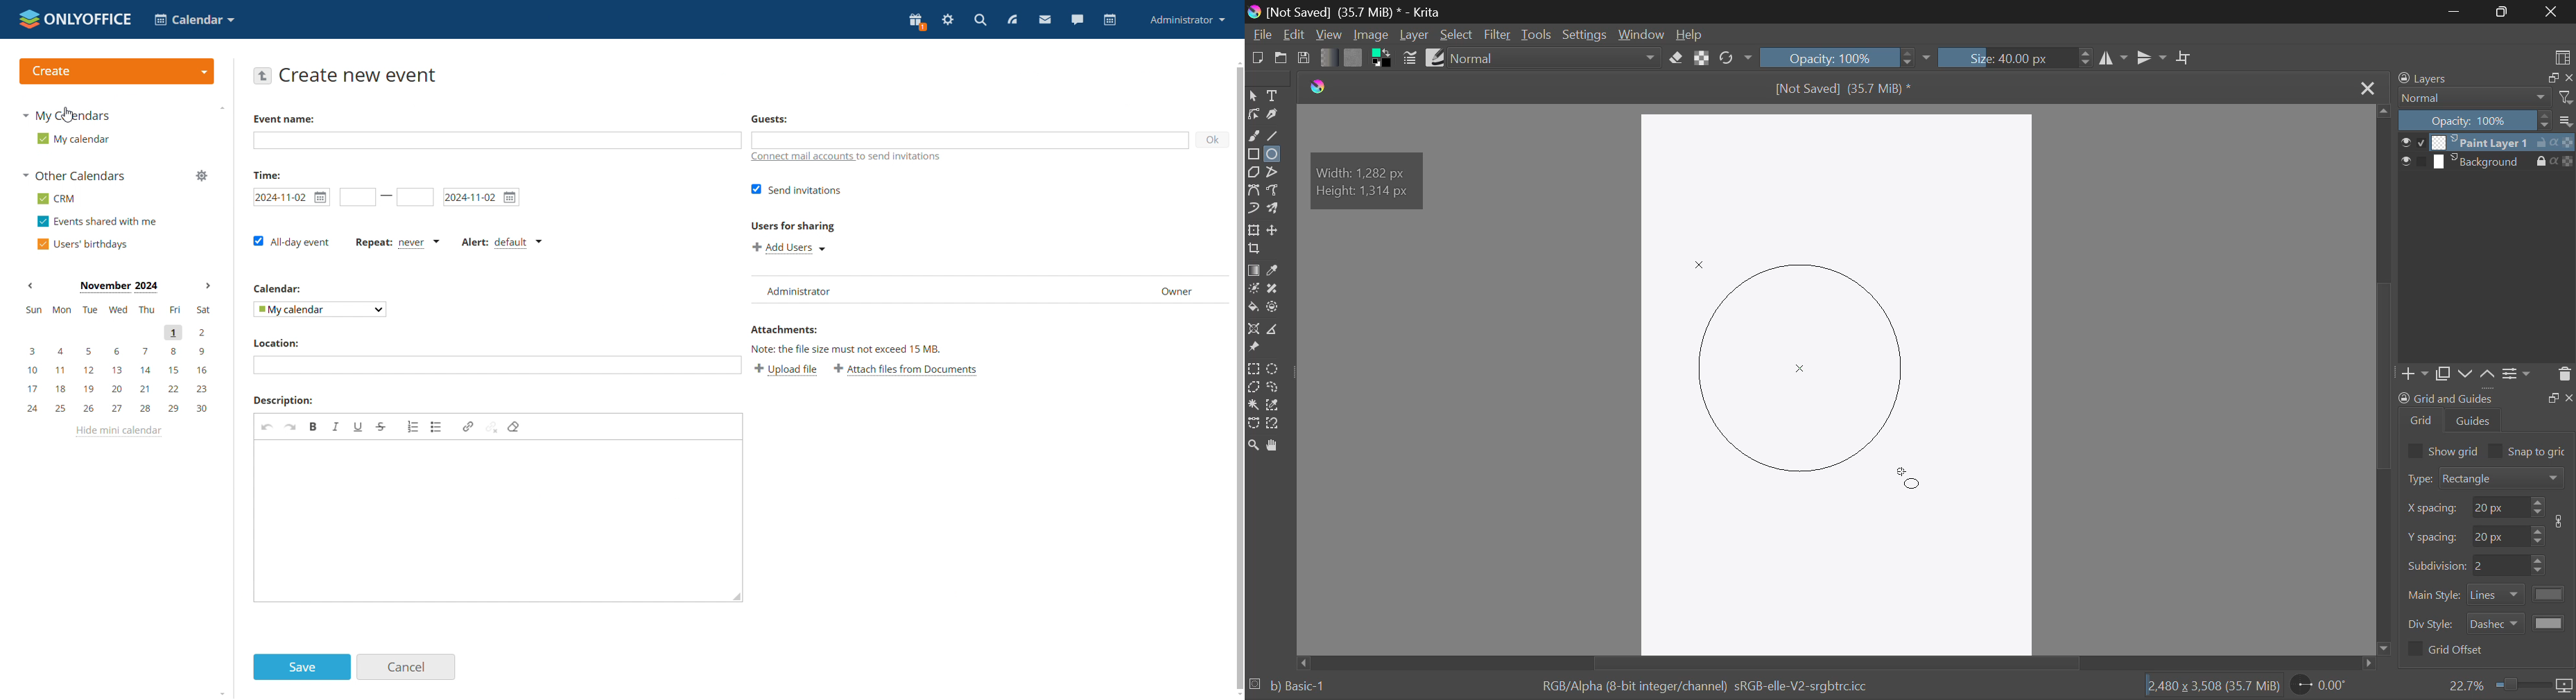 The image size is (2576, 700). Describe the element at coordinates (1702, 60) in the screenshot. I see `Lock Alpha` at that location.